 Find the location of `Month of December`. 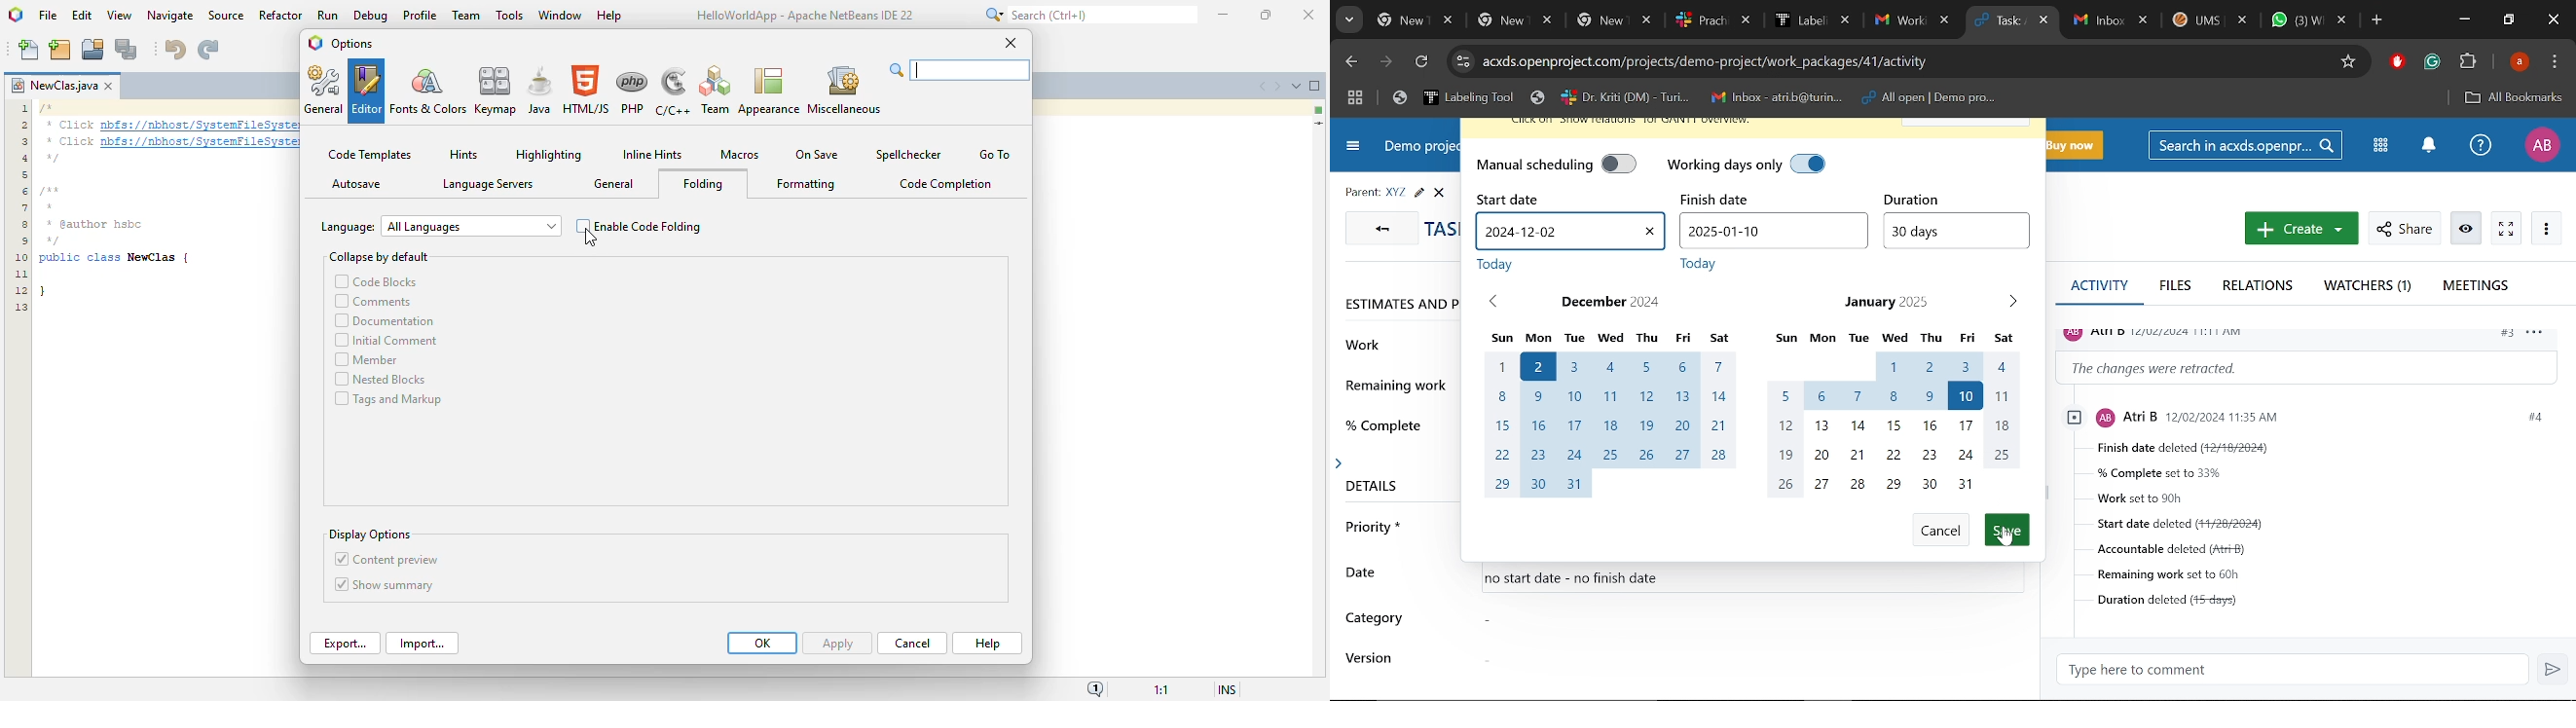

Month of December is located at coordinates (1612, 410).